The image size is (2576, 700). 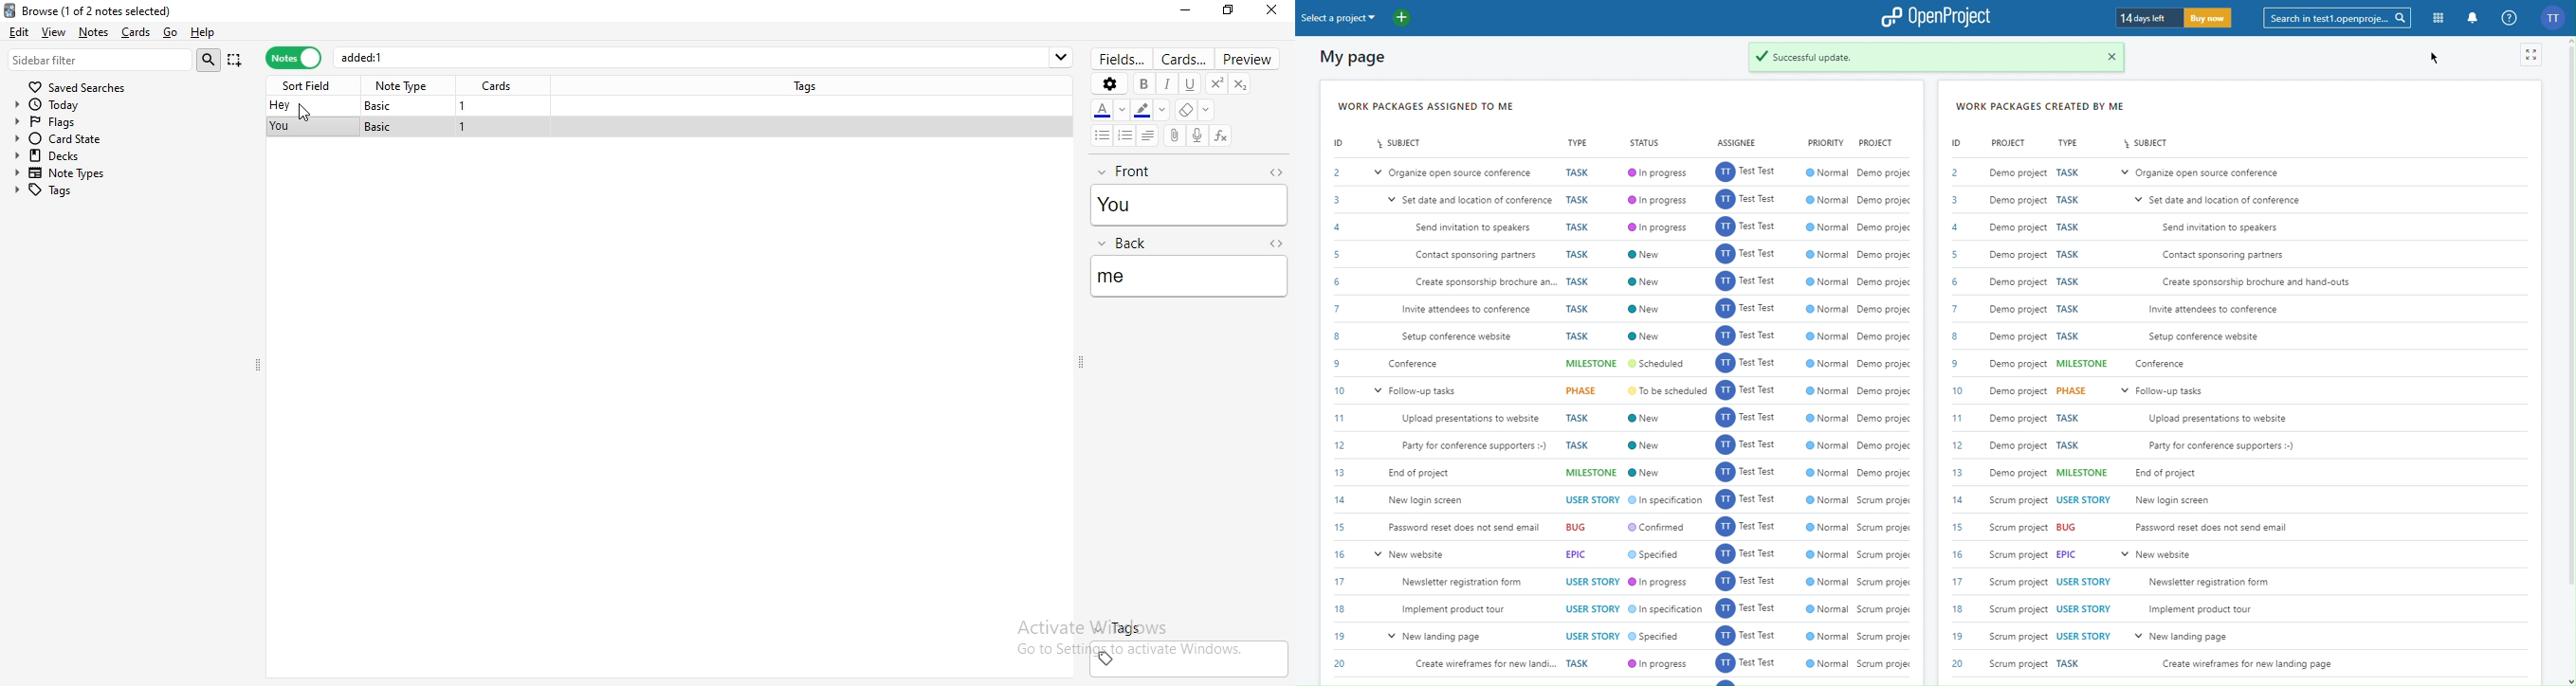 I want to click on Epic, so click(x=2069, y=555).